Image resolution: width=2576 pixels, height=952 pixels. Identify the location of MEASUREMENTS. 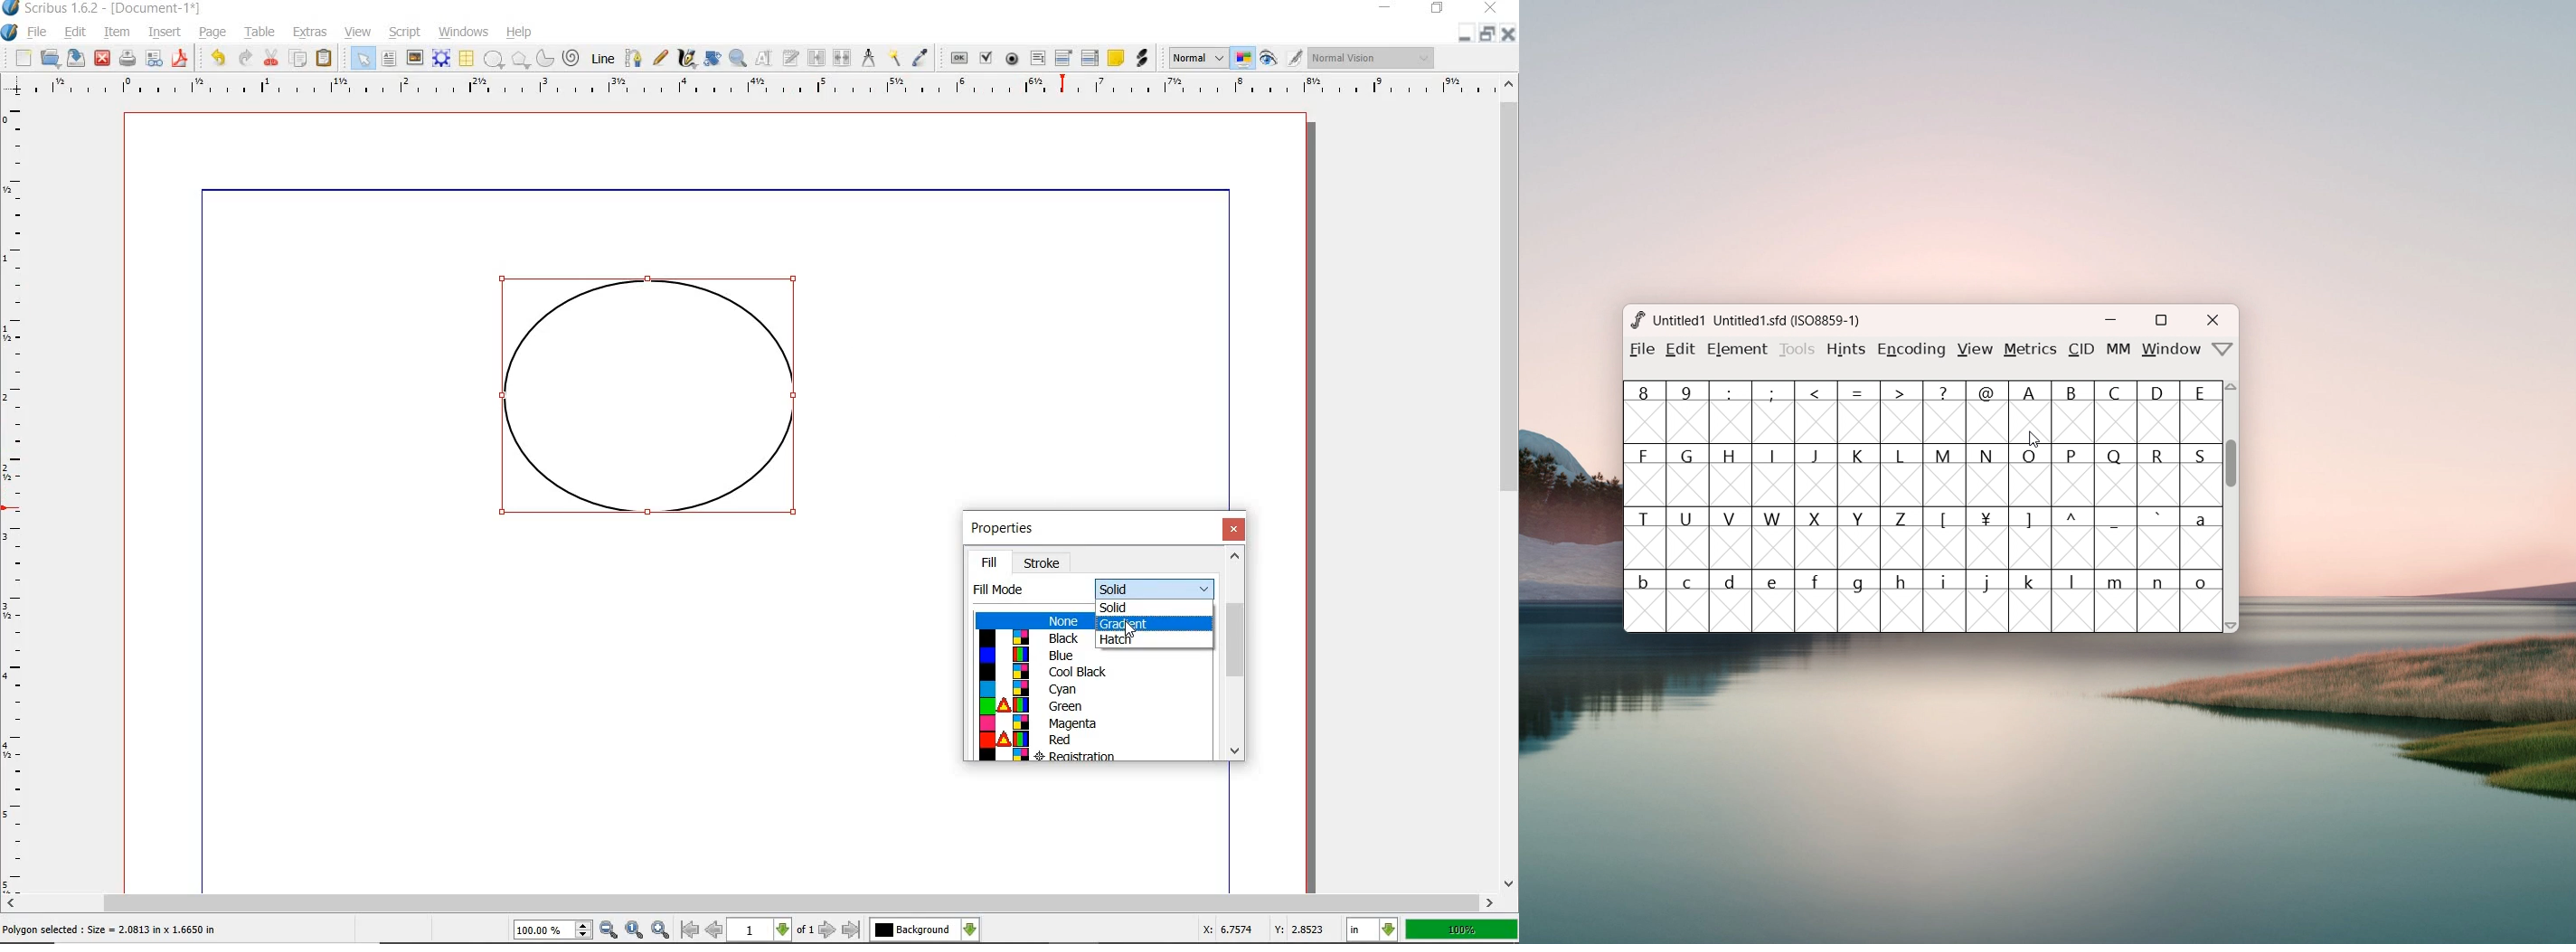
(868, 59).